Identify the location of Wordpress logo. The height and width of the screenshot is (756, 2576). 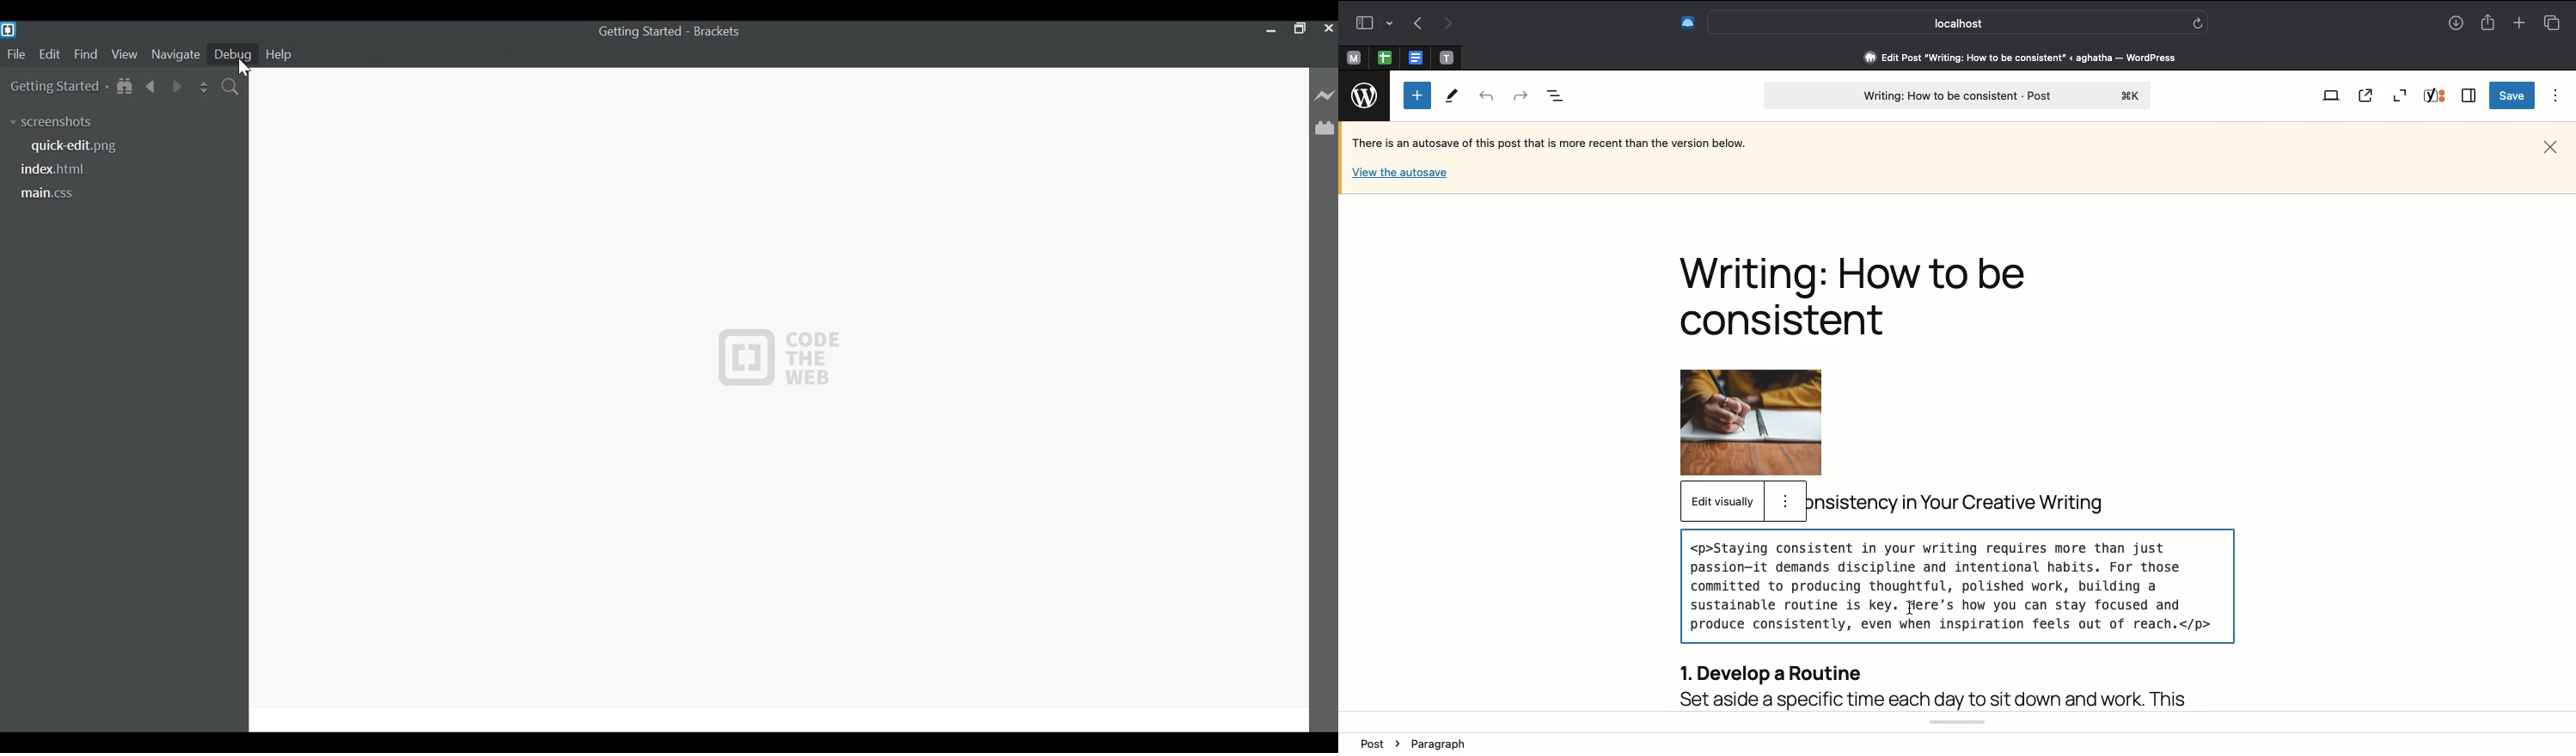
(1361, 95).